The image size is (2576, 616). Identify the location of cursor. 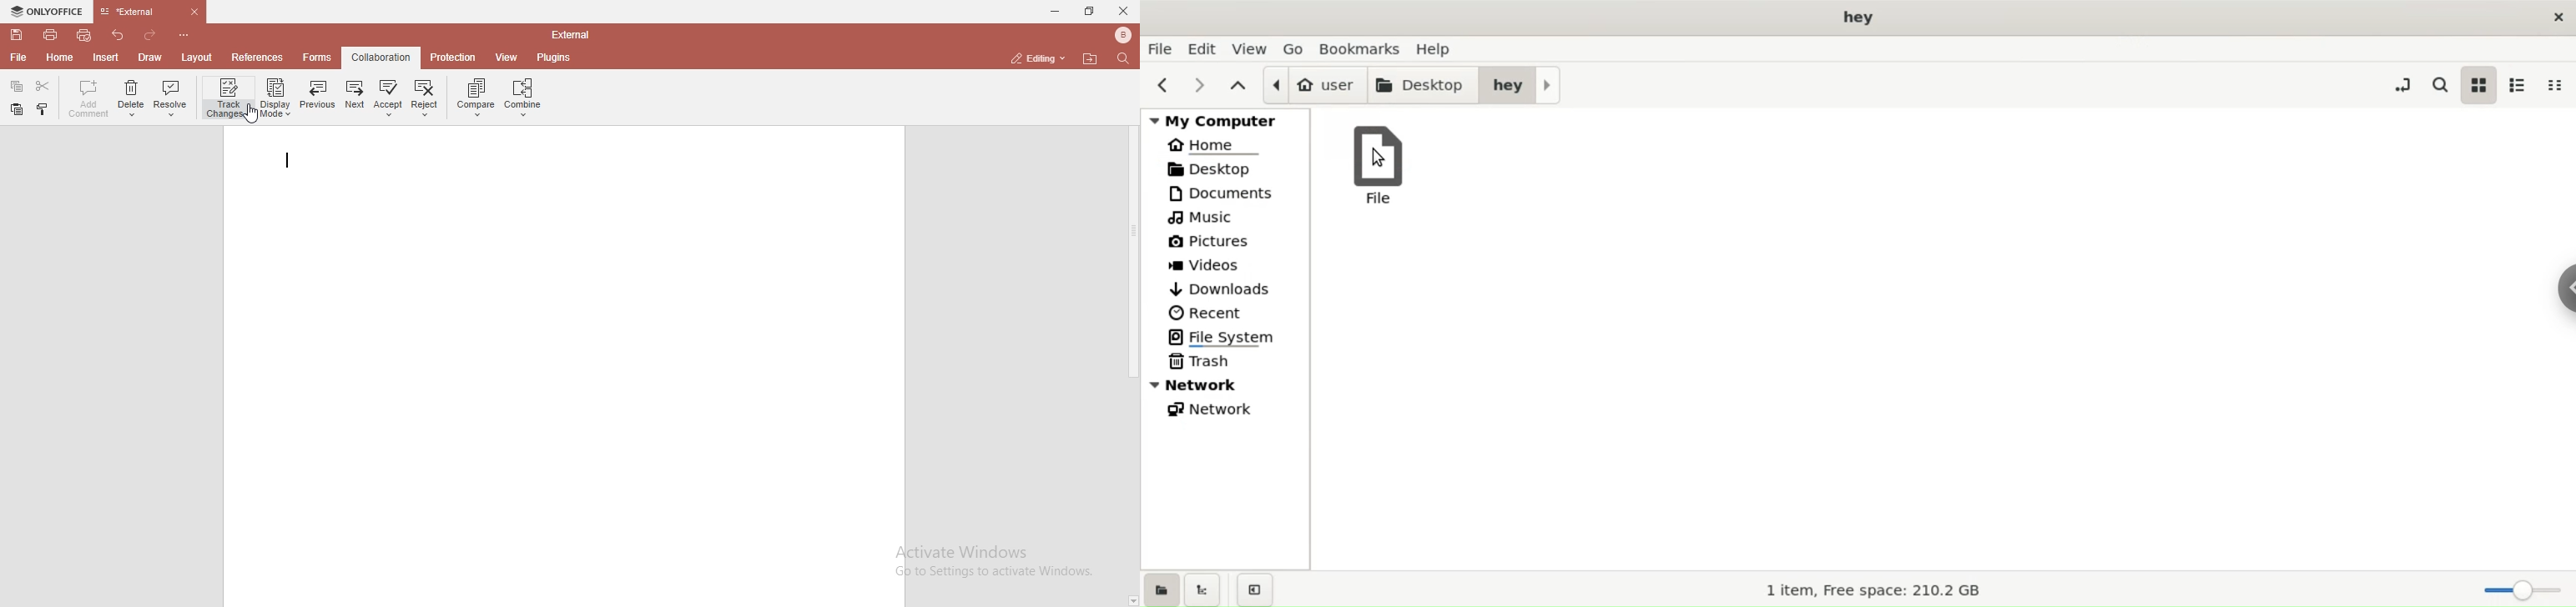
(1376, 156).